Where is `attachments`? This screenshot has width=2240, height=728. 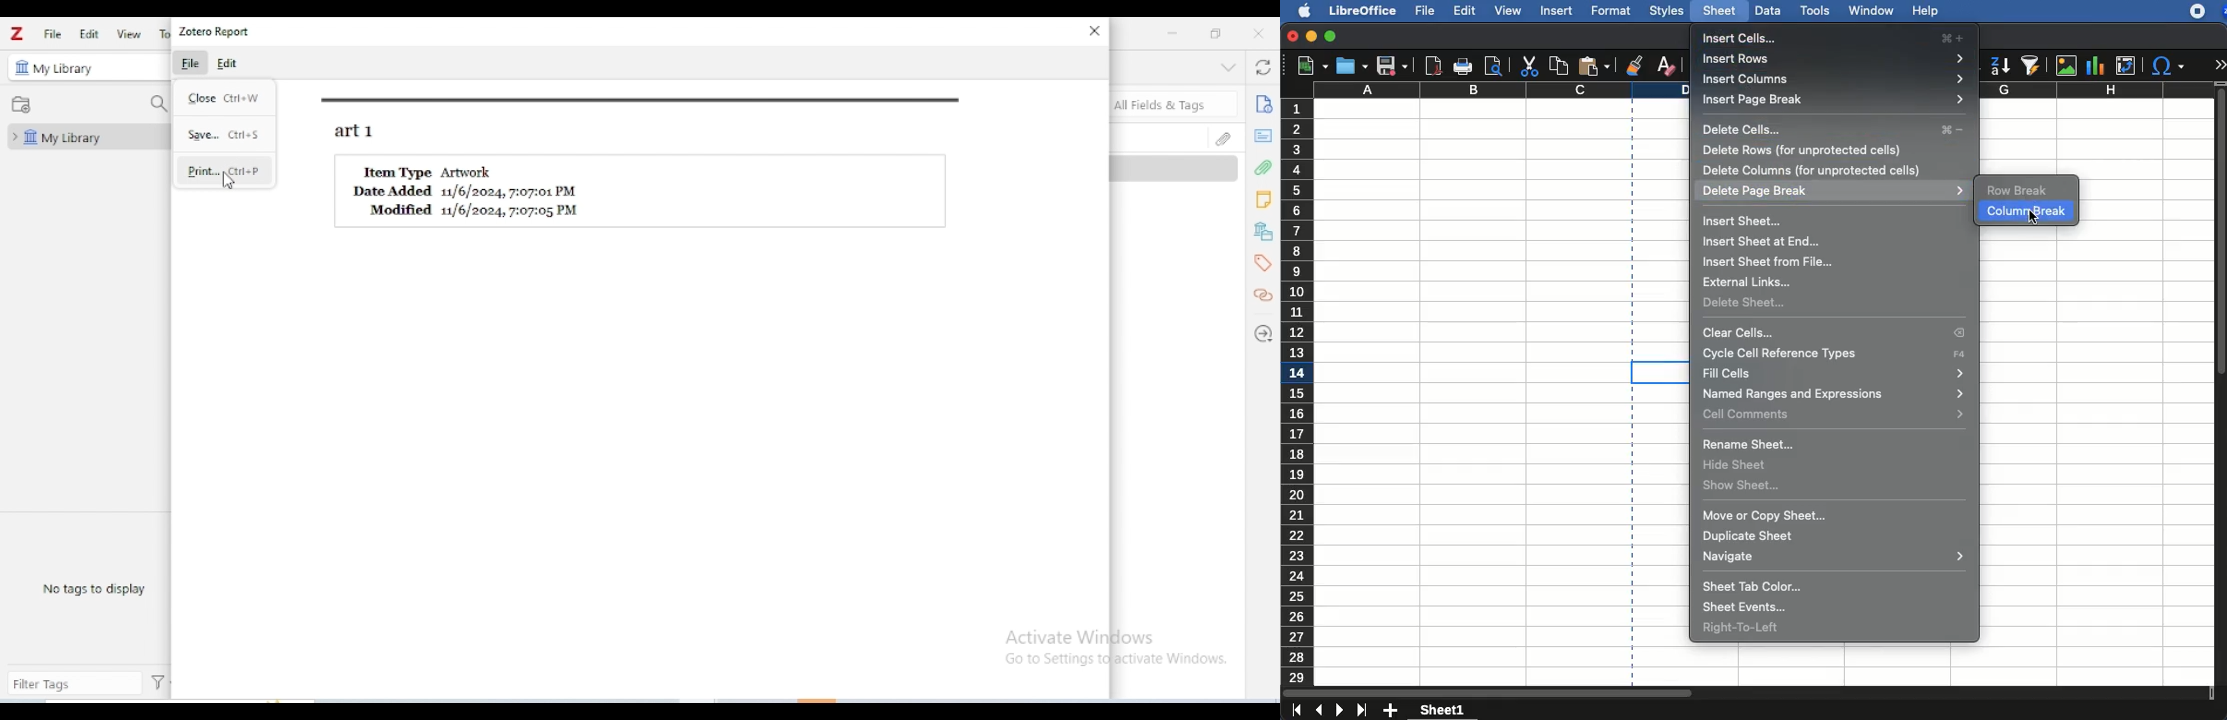
attachments is located at coordinates (1223, 138).